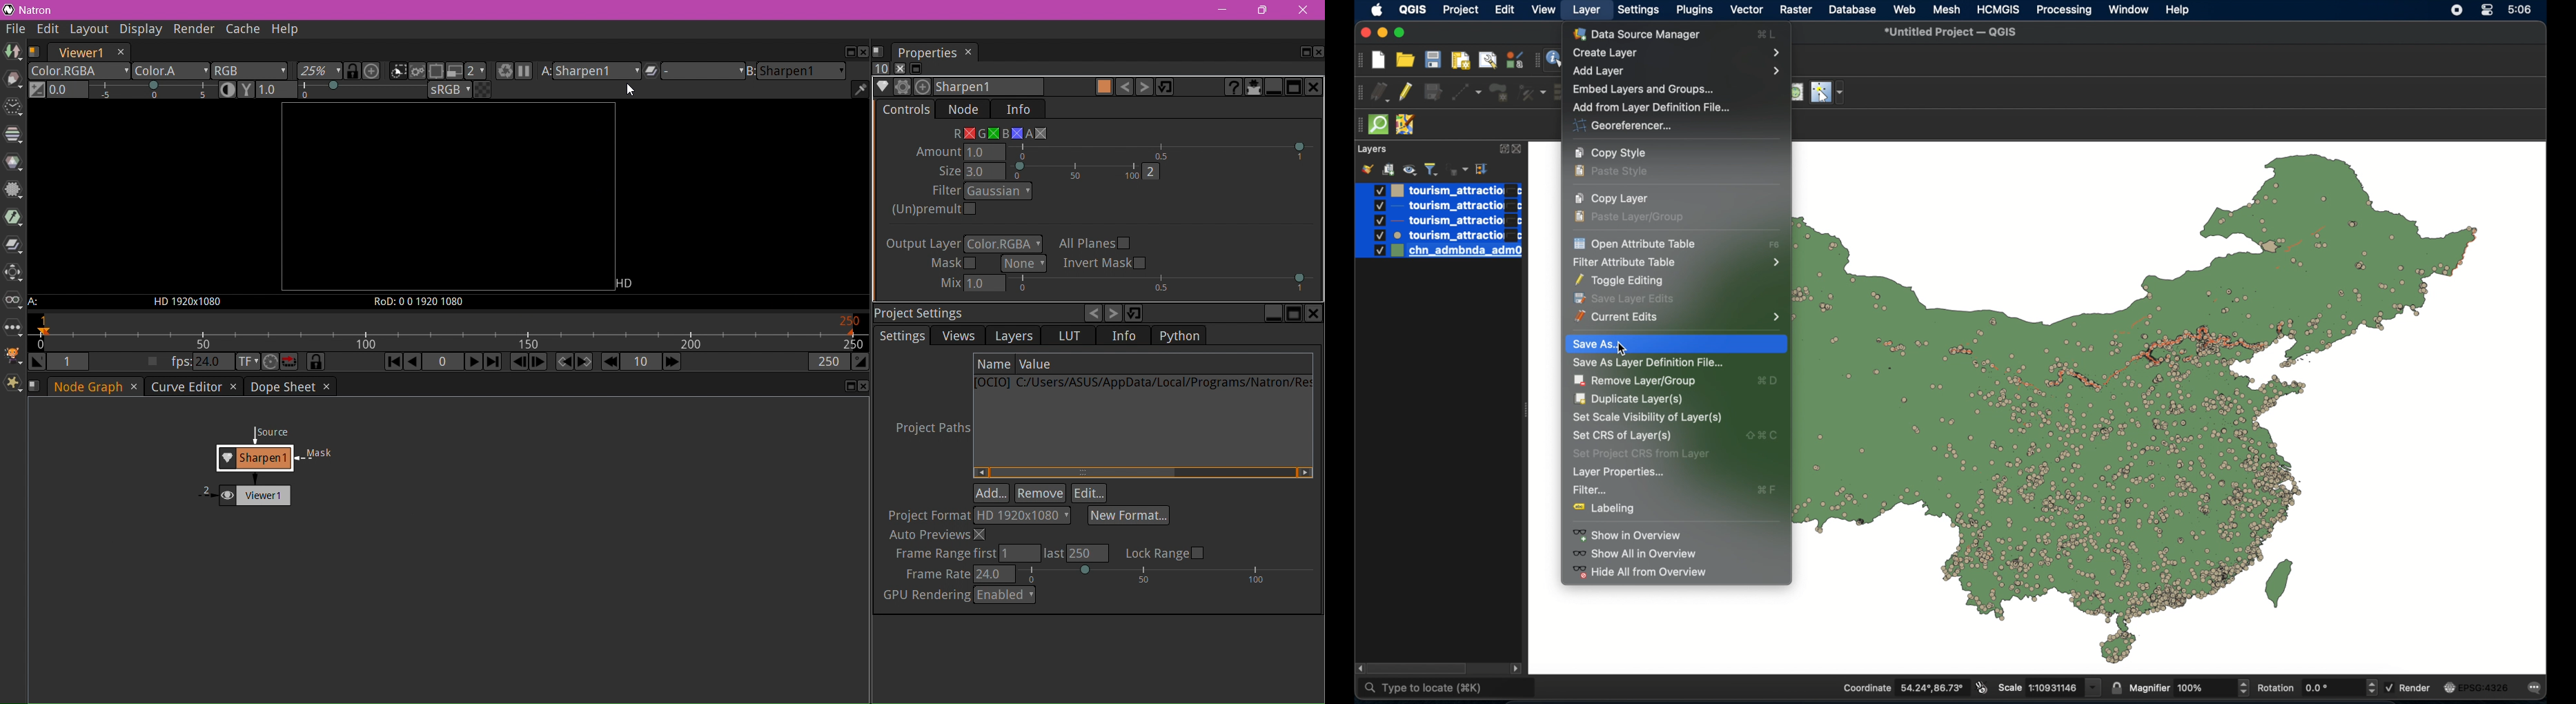 Image resolution: width=2576 pixels, height=728 pixels. What do you see at coordinates (1766, 33) in the screenshot?
I see `data source manager shortcut` at bounding box center [1766, 33].